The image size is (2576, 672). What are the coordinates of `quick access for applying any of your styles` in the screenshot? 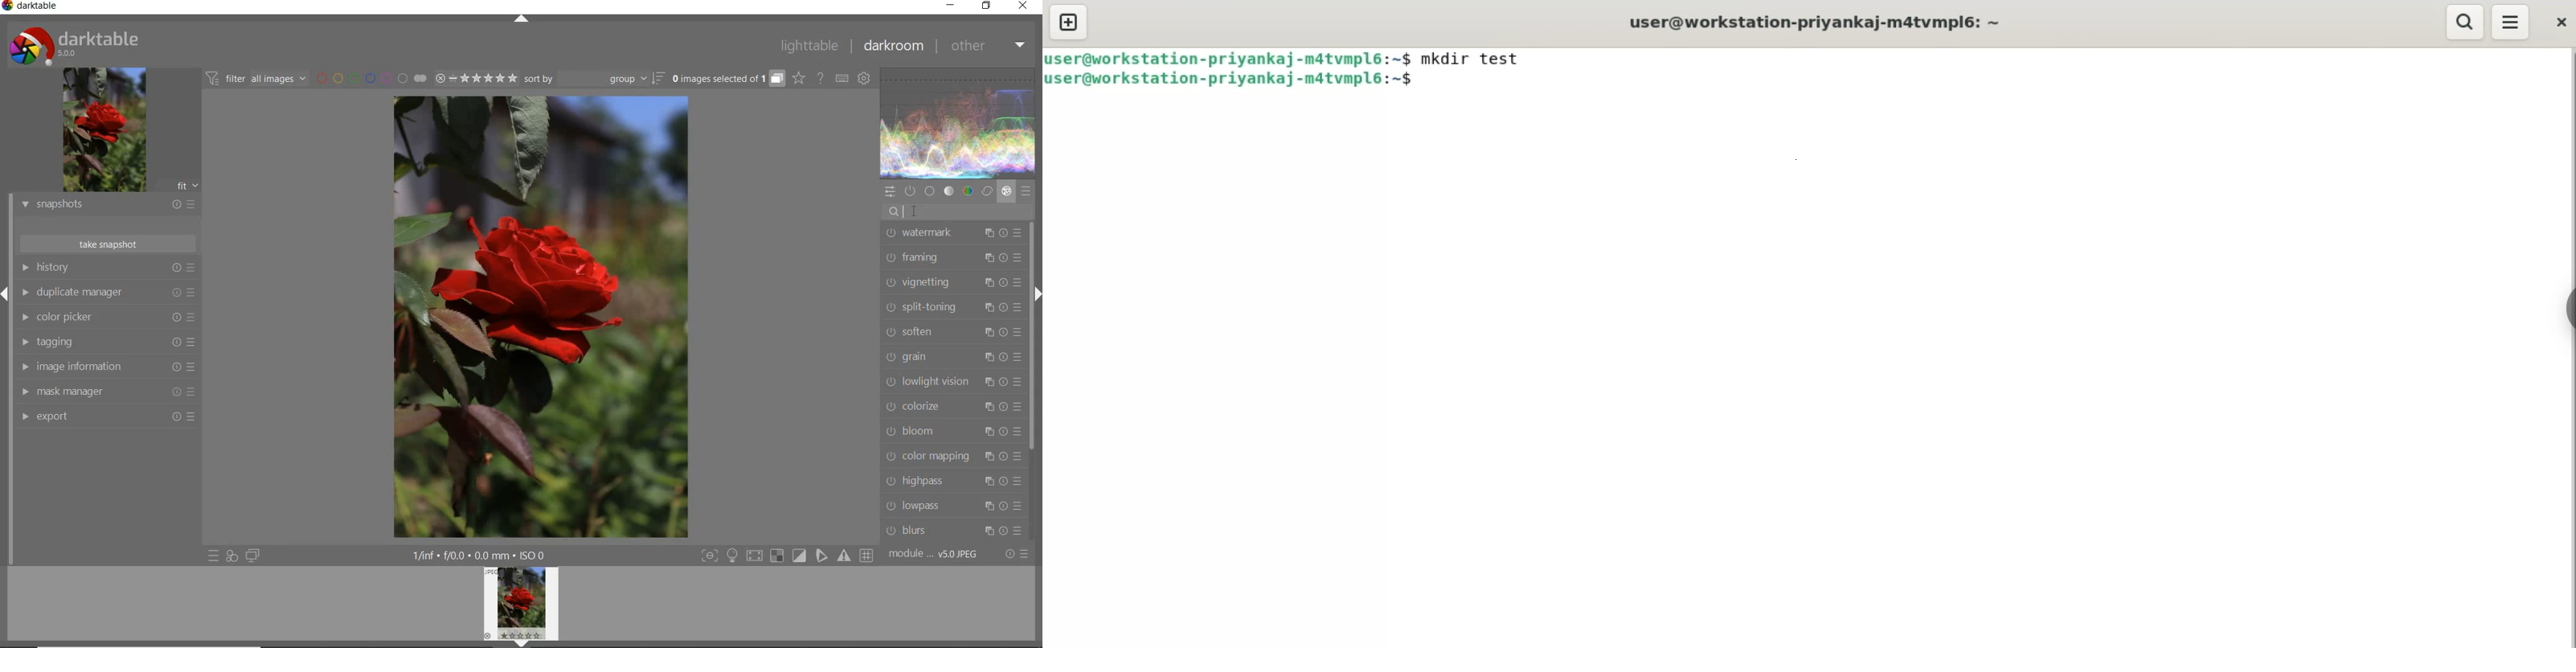 It's located at (231, 557).